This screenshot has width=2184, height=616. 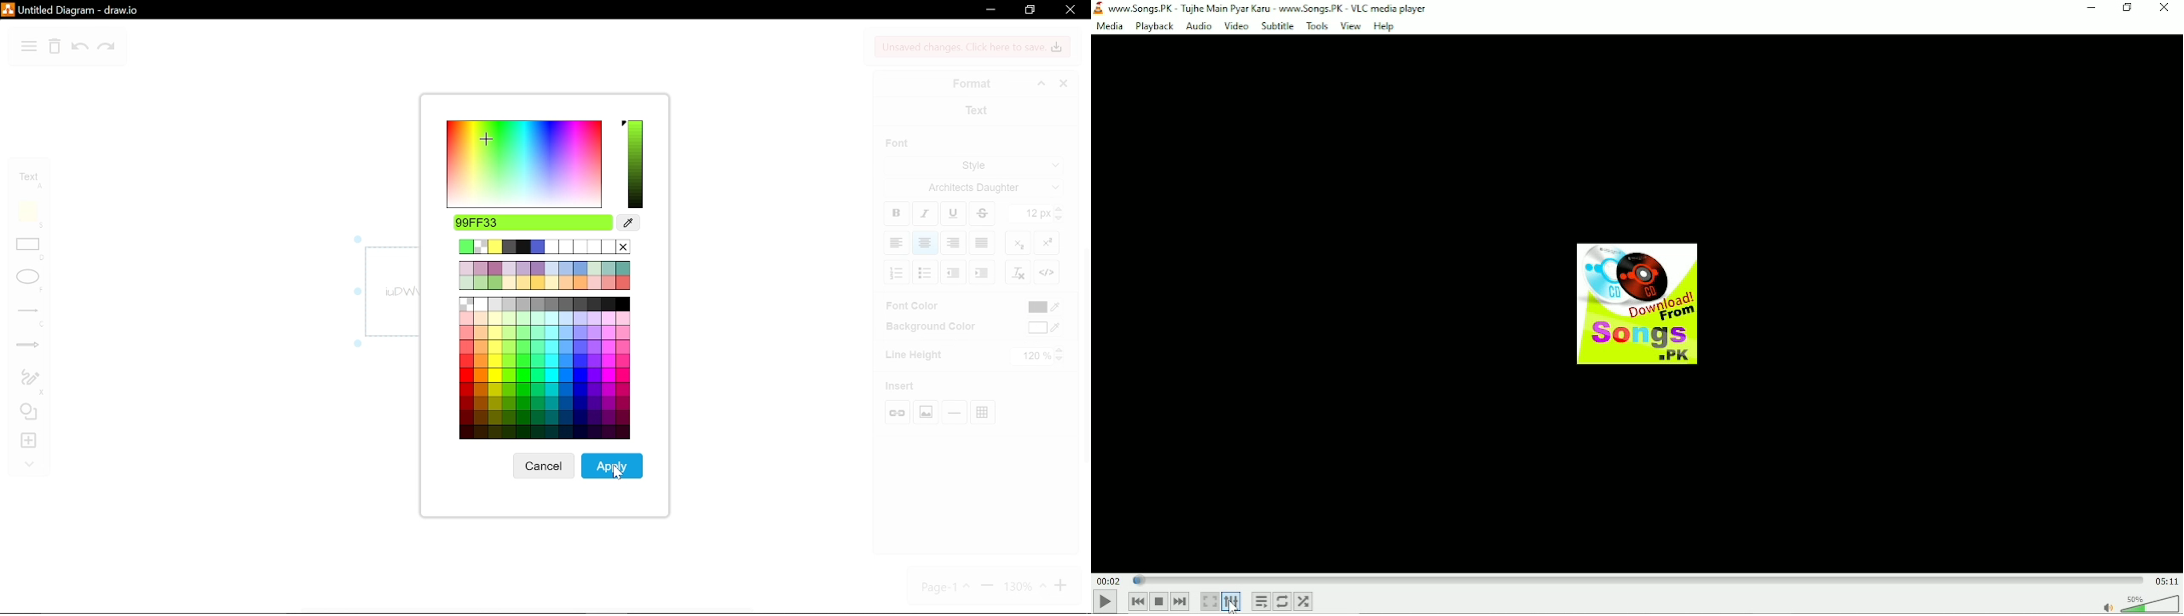 What do you see at coordinates (1070, 9) in the screenshot?
I see `close` at bounding box center [1070, 9].